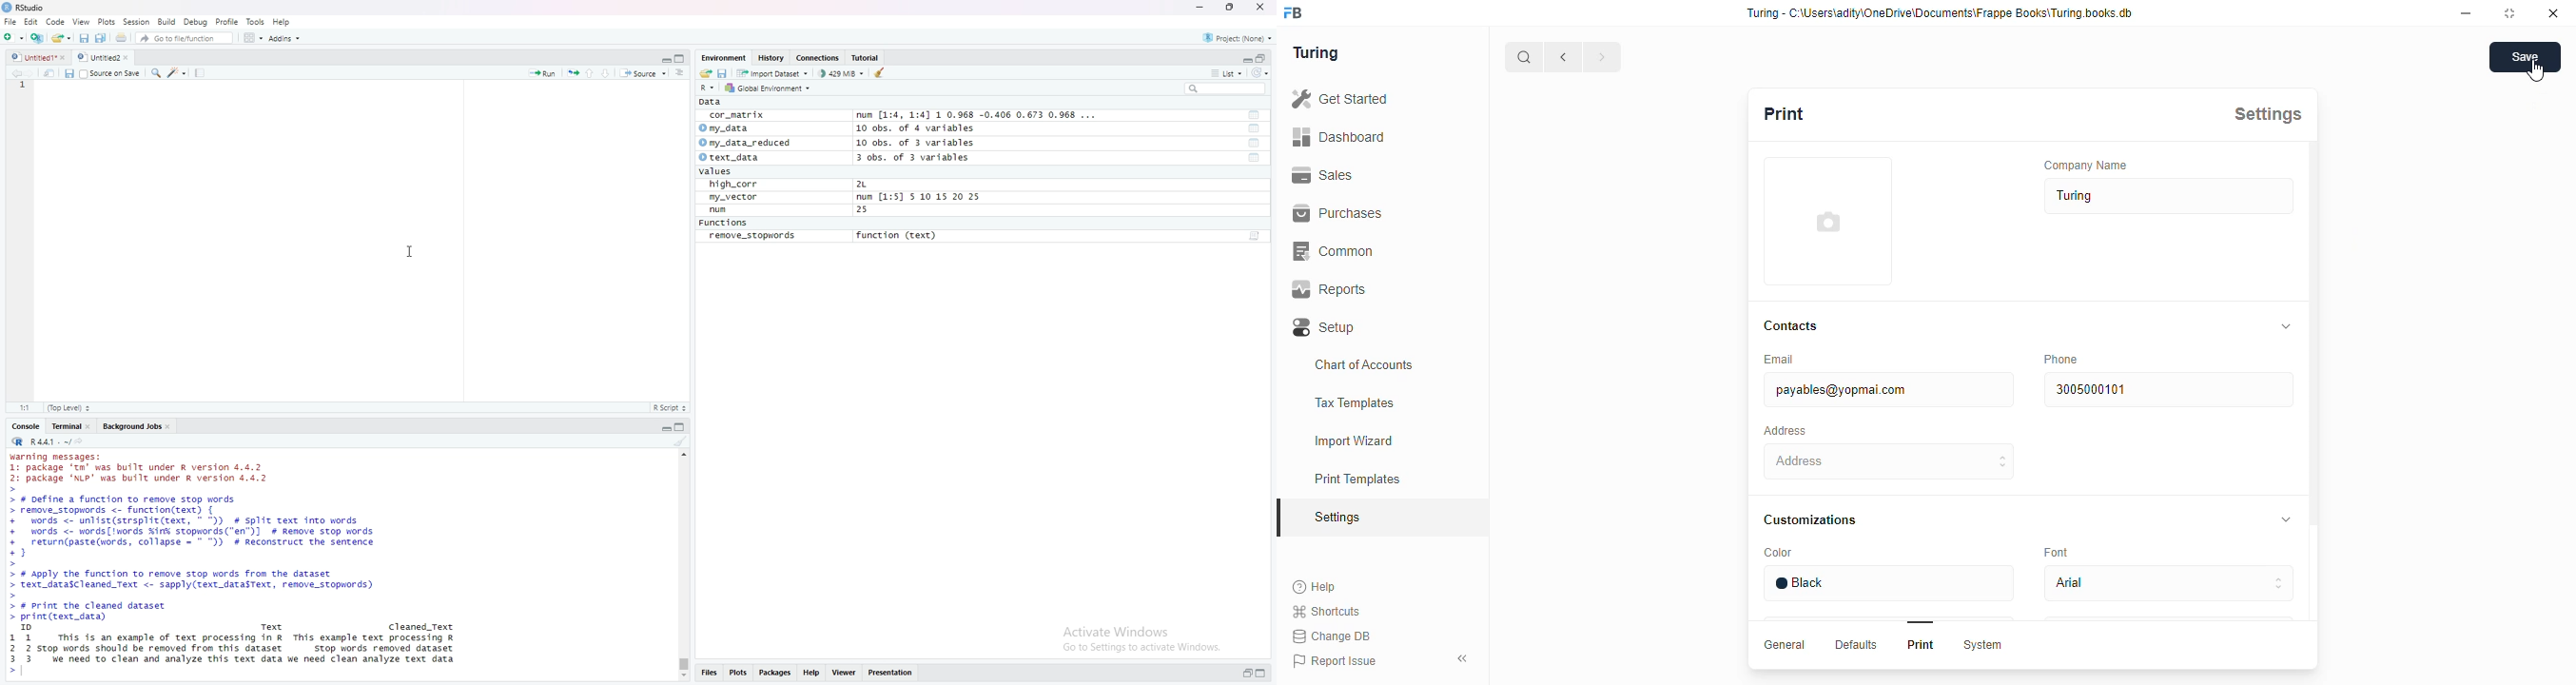  I want to click on Show Table, so click(1255, 159).